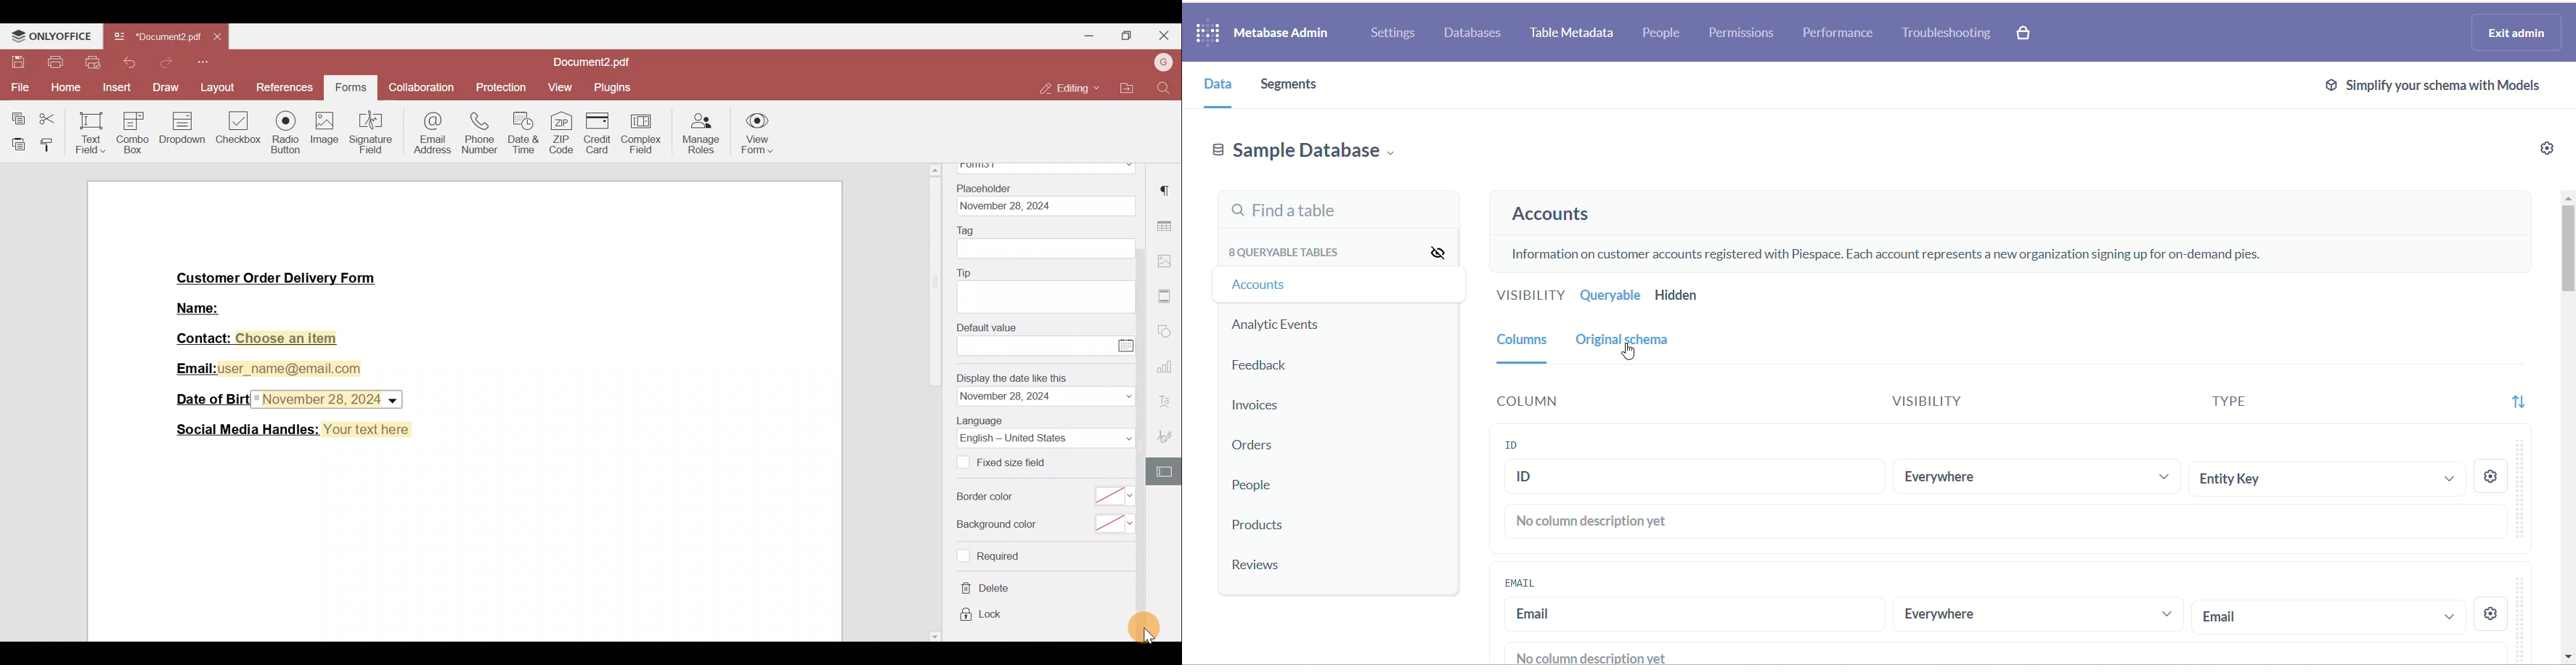 The height and width of the screenshot is (672, 2576). Describe the element at coordinates (988, 187) in the screenshot. I see `Placeholder` at that location.